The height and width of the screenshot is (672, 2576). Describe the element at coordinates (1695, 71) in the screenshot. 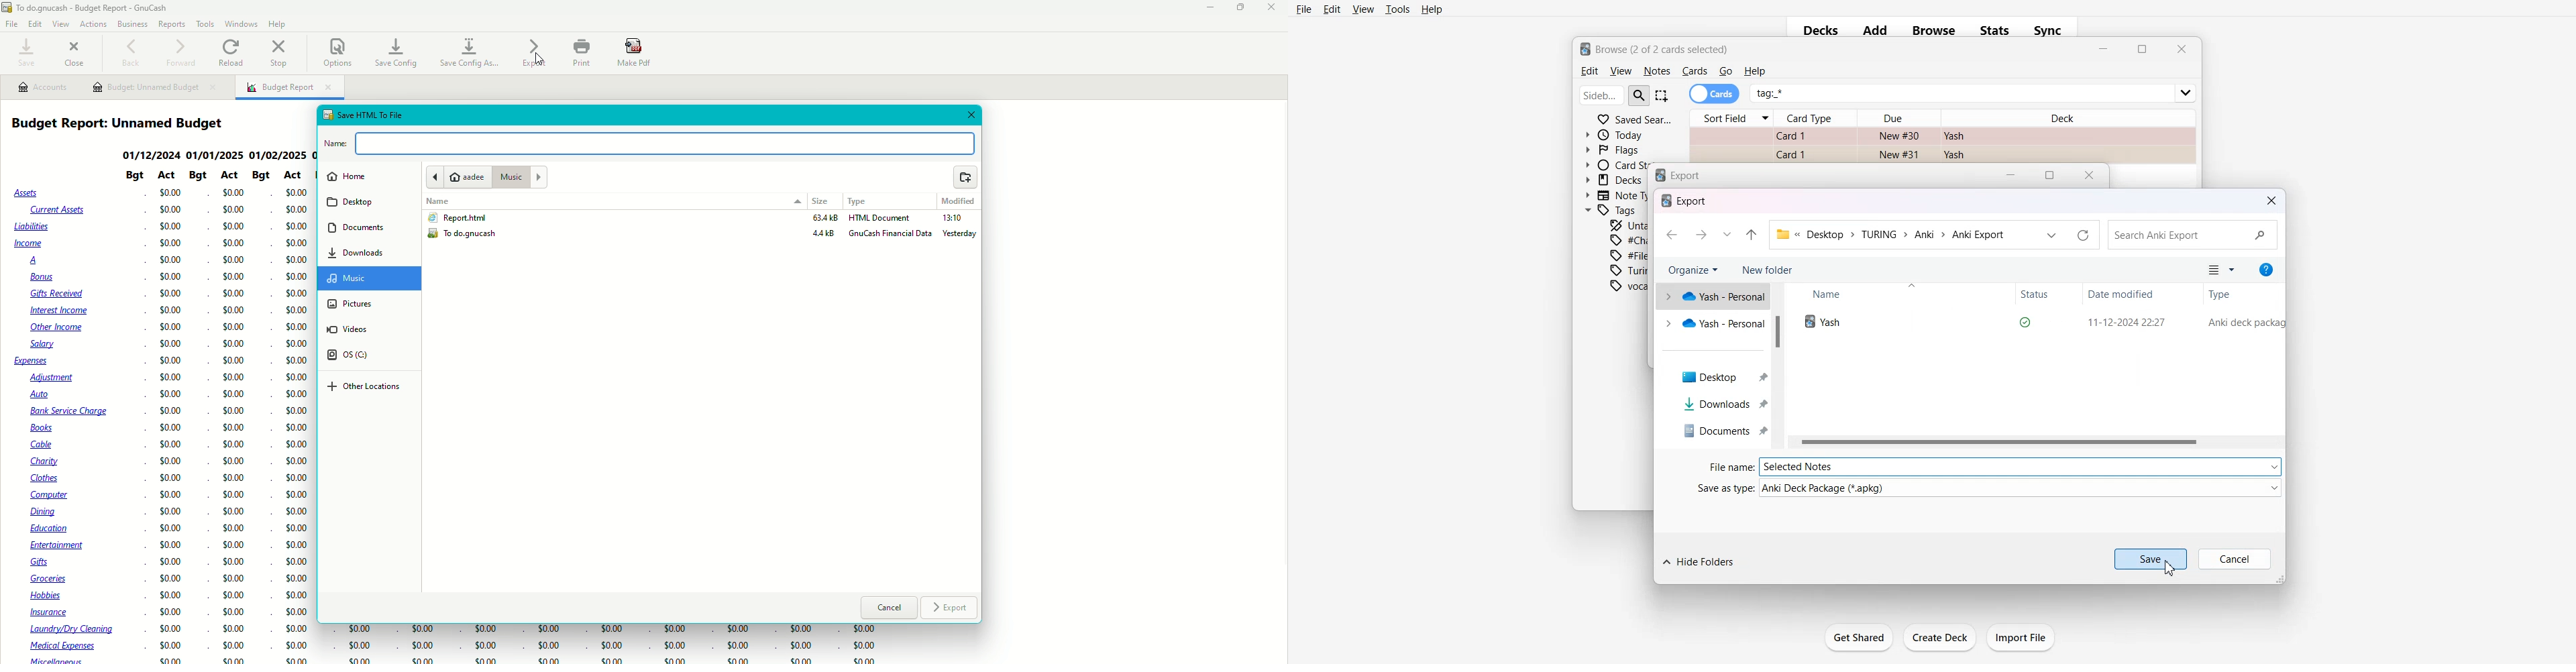

I see `Cards` at that location.